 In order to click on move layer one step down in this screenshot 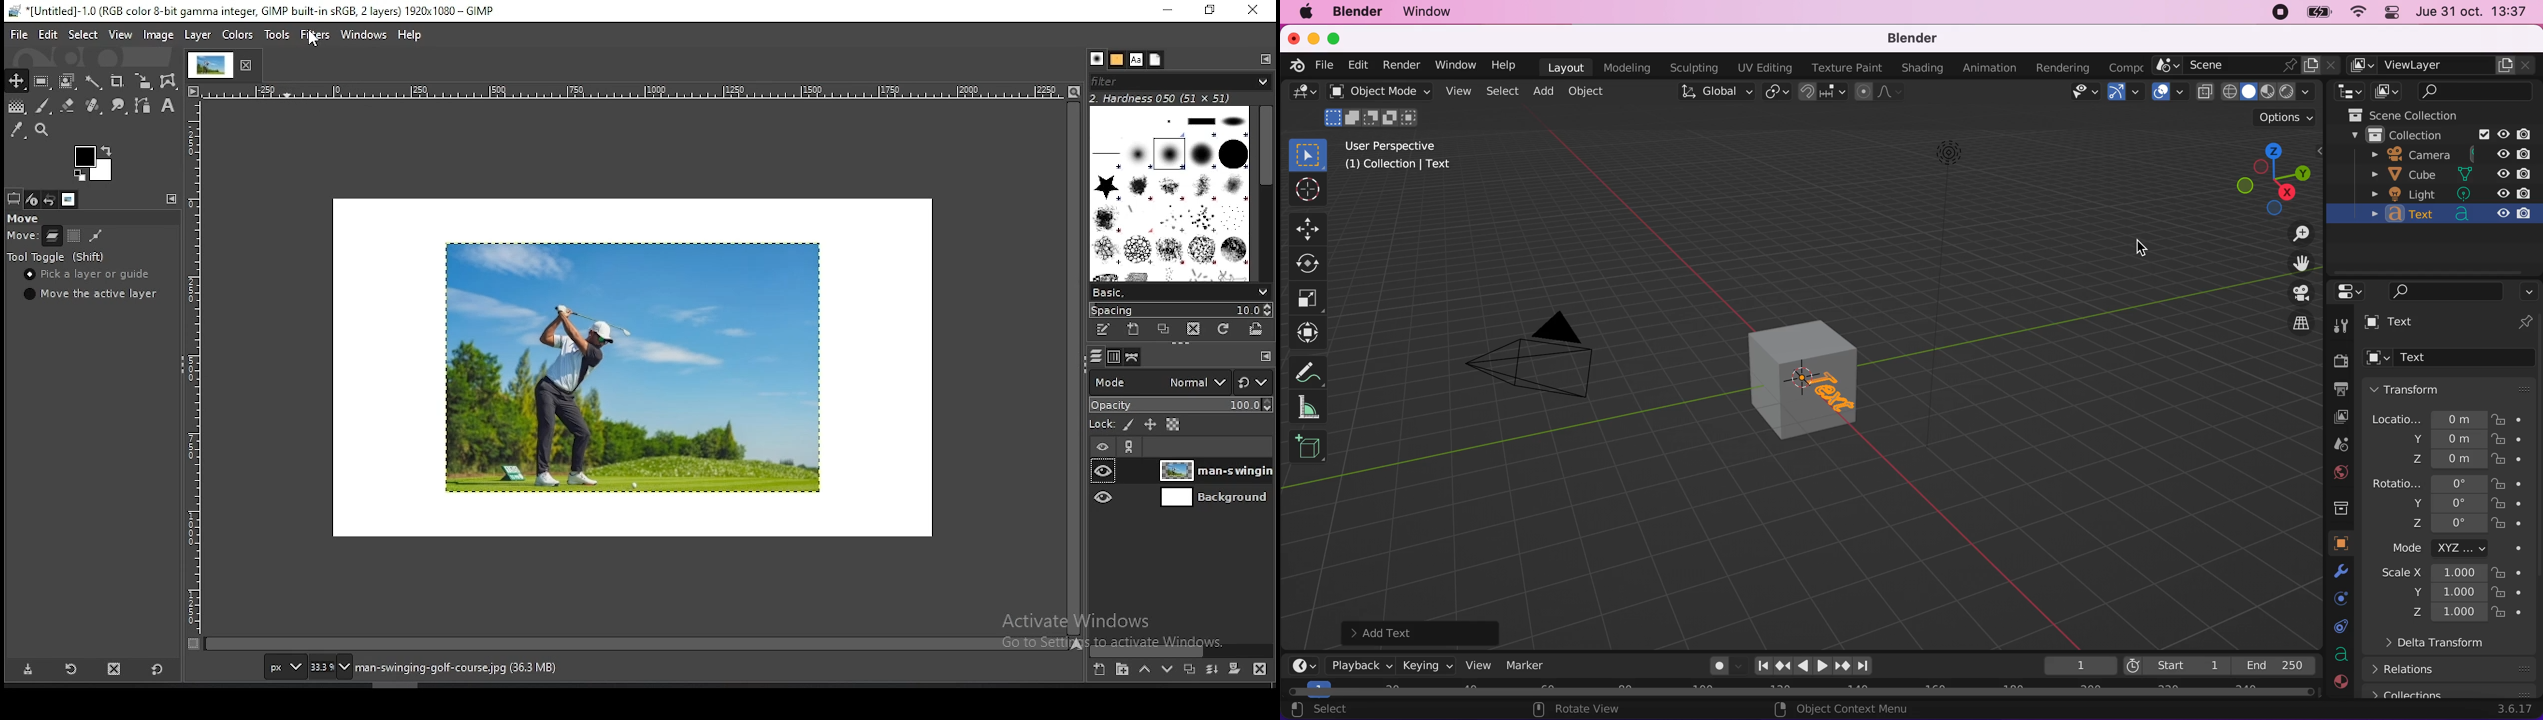, I will do `click(1164, 669)`.